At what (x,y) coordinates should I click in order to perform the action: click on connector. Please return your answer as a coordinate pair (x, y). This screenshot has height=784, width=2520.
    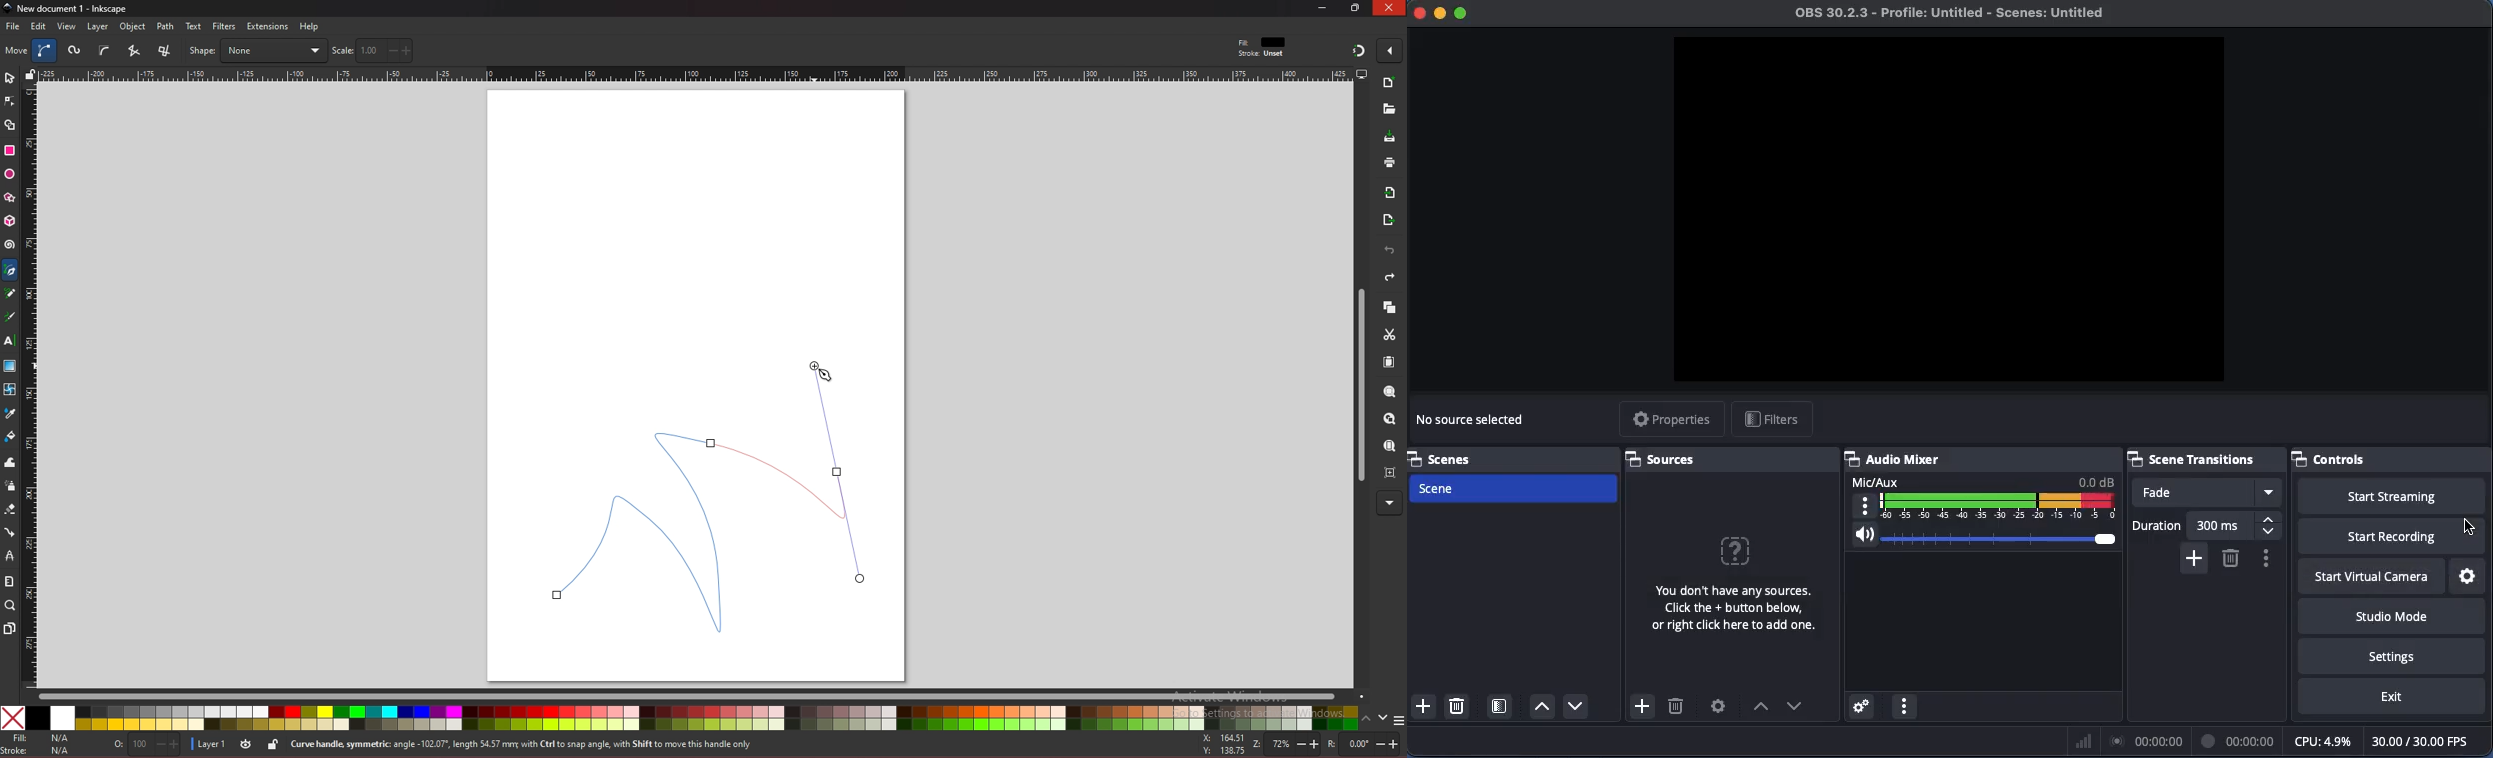
    Looking at the image, I should click on (10, 533).